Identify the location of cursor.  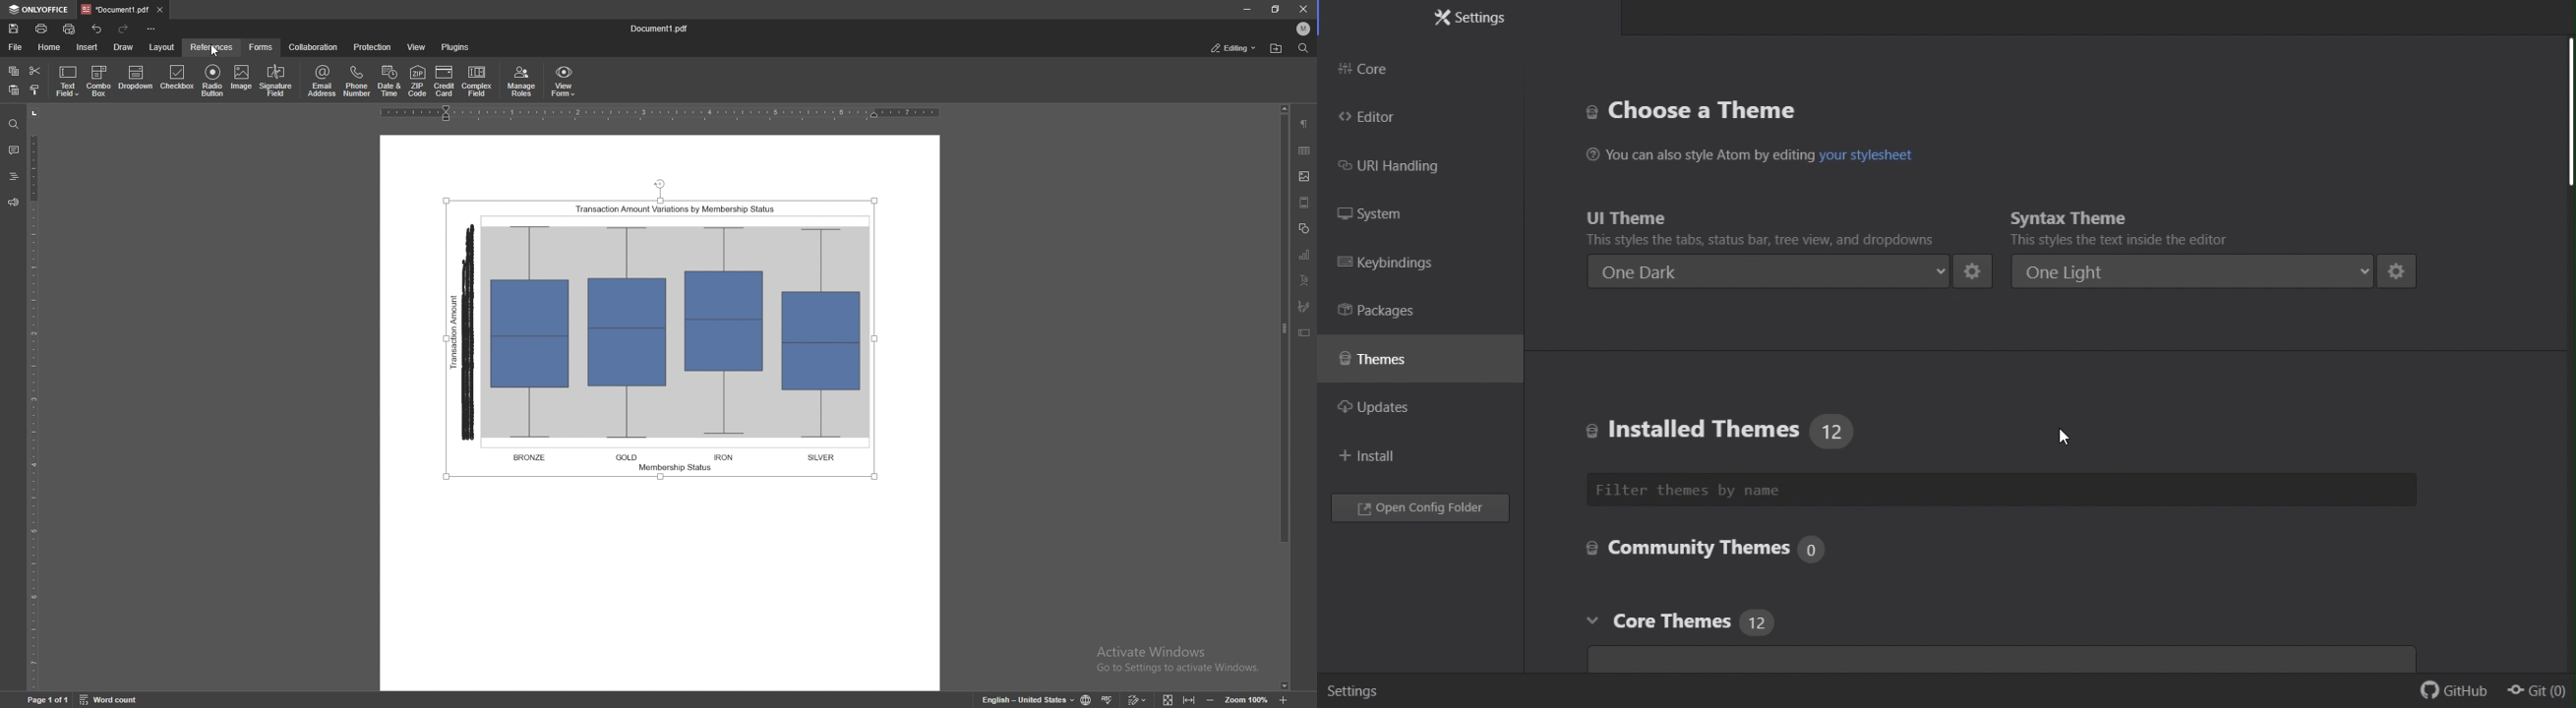
(2069, 437).